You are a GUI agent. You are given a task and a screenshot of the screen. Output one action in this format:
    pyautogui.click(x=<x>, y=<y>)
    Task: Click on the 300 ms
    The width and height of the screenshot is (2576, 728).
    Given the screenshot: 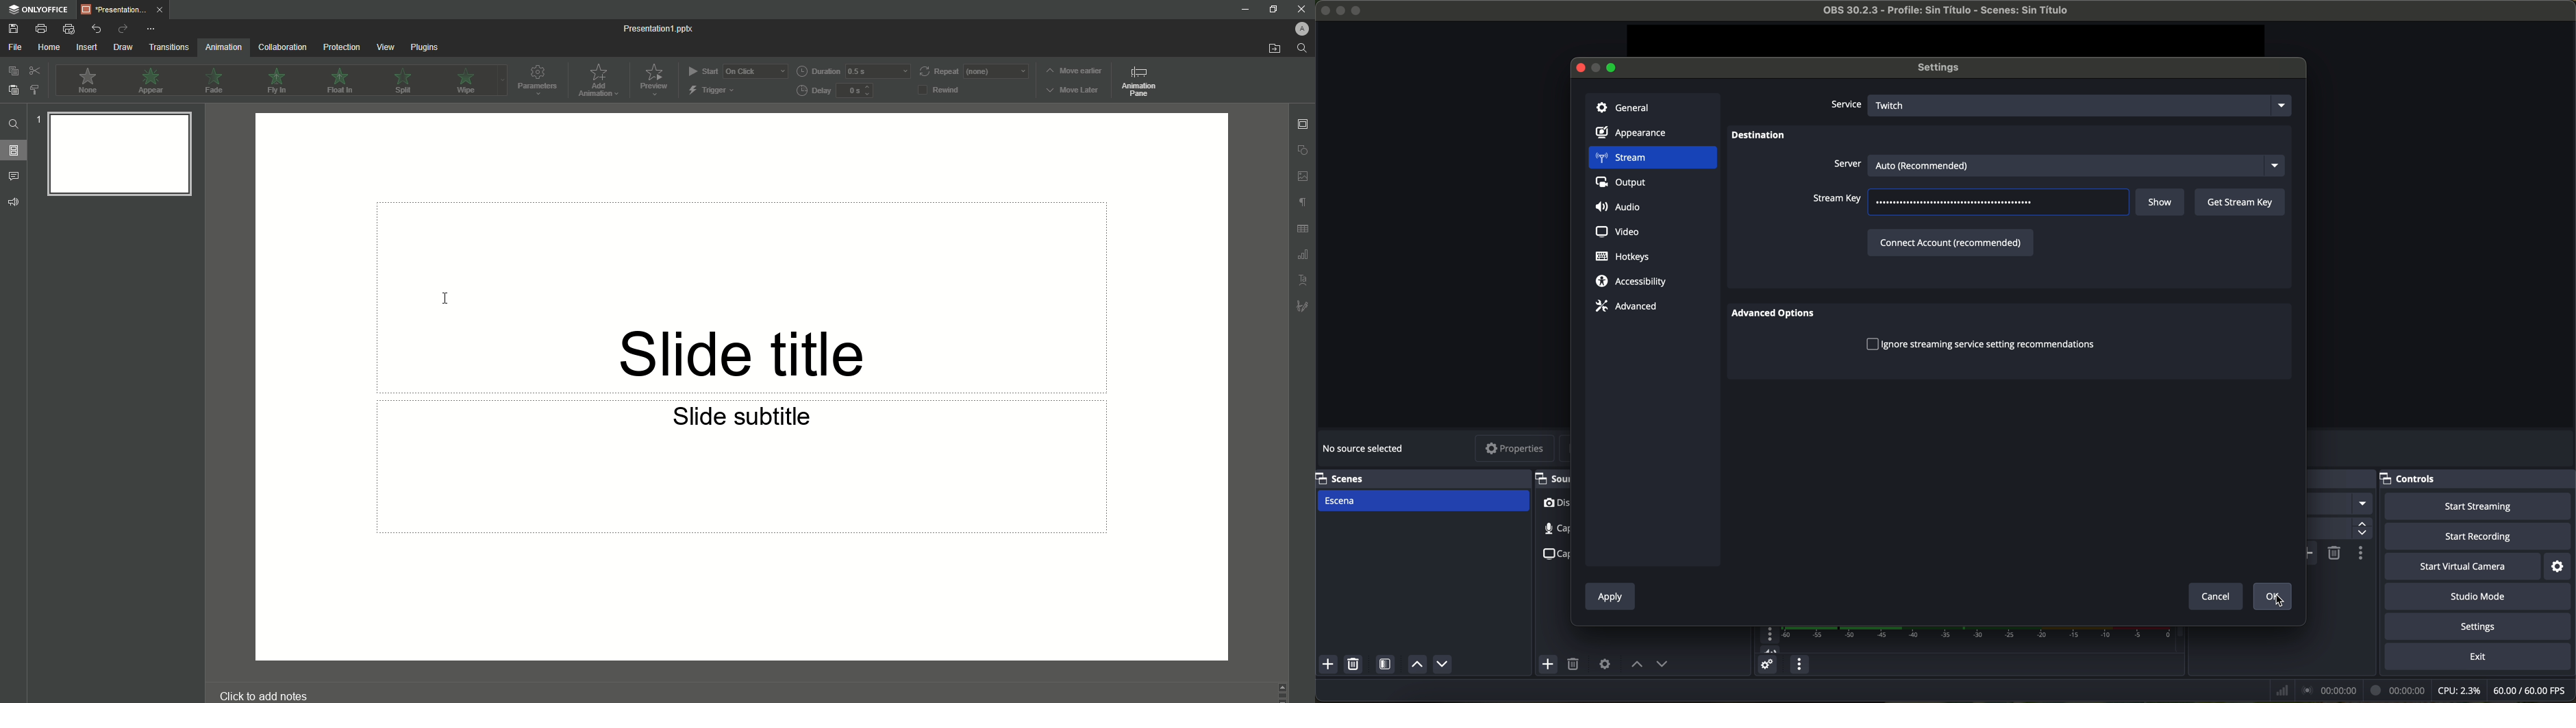 What is the action you would take?
    pyautogui.click(x=2338, y=529)
    